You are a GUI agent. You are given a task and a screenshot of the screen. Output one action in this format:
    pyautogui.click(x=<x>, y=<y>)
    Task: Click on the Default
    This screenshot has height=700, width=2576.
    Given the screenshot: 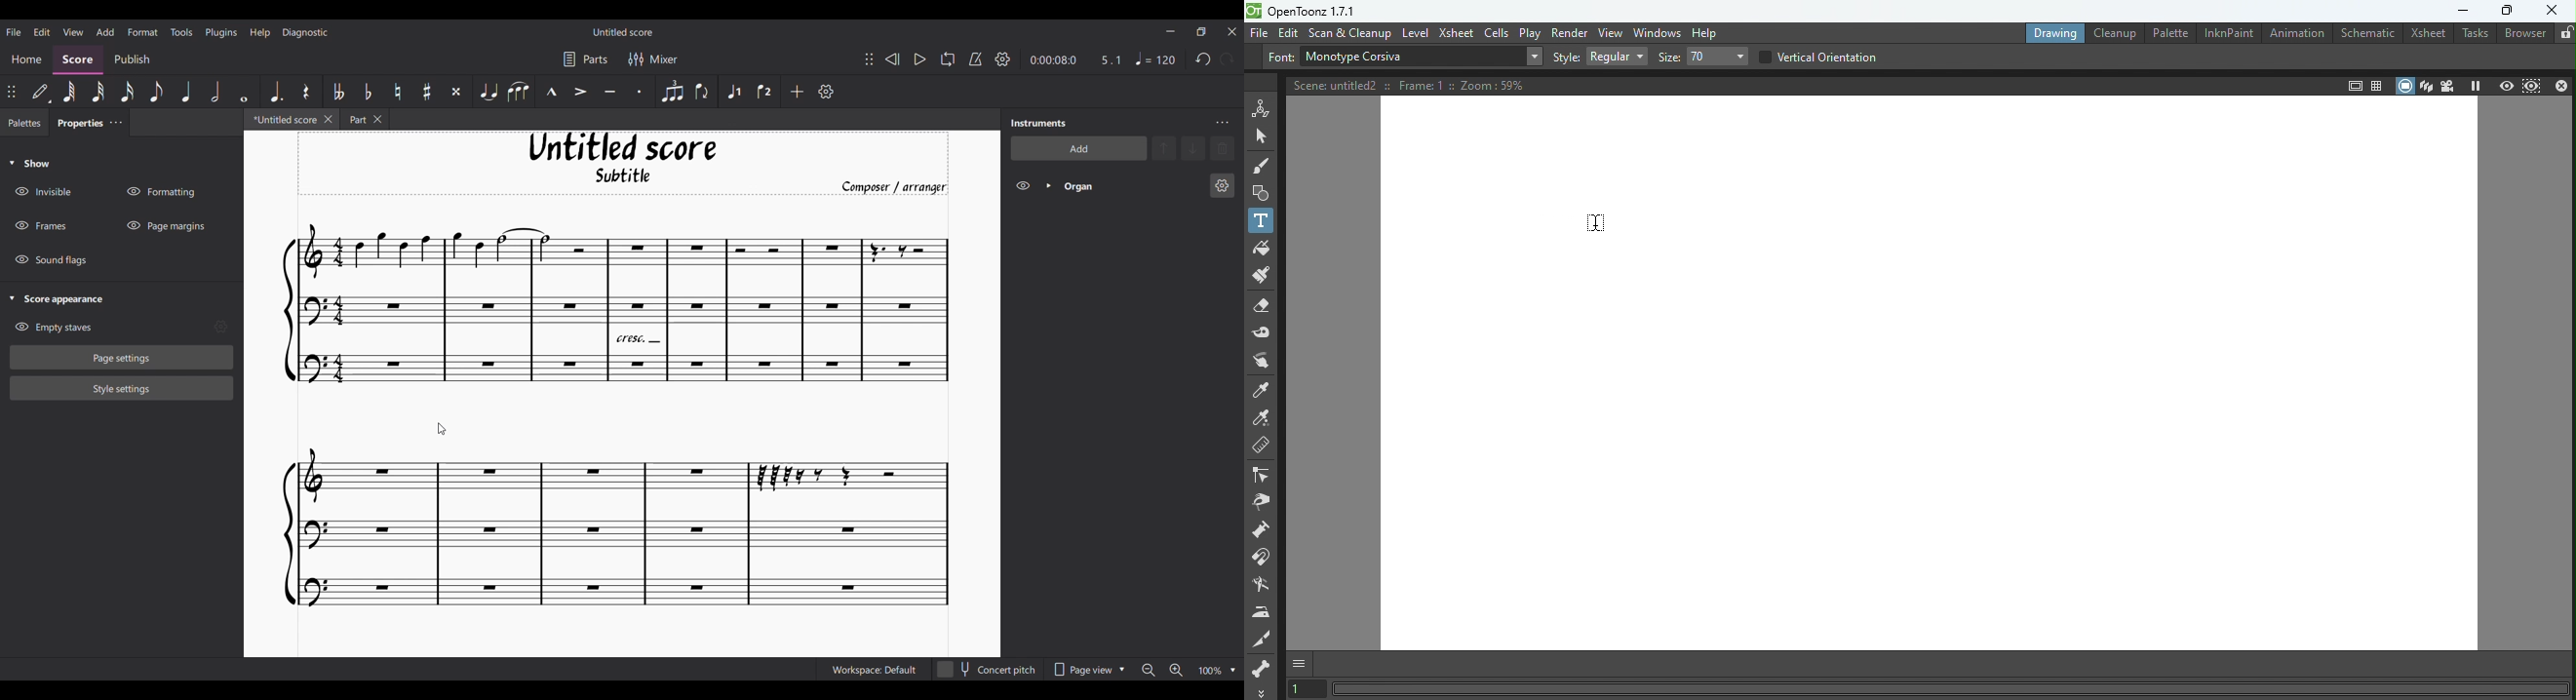 What is the action you would take?
    pyautogui.click(x=41, y=92)
    